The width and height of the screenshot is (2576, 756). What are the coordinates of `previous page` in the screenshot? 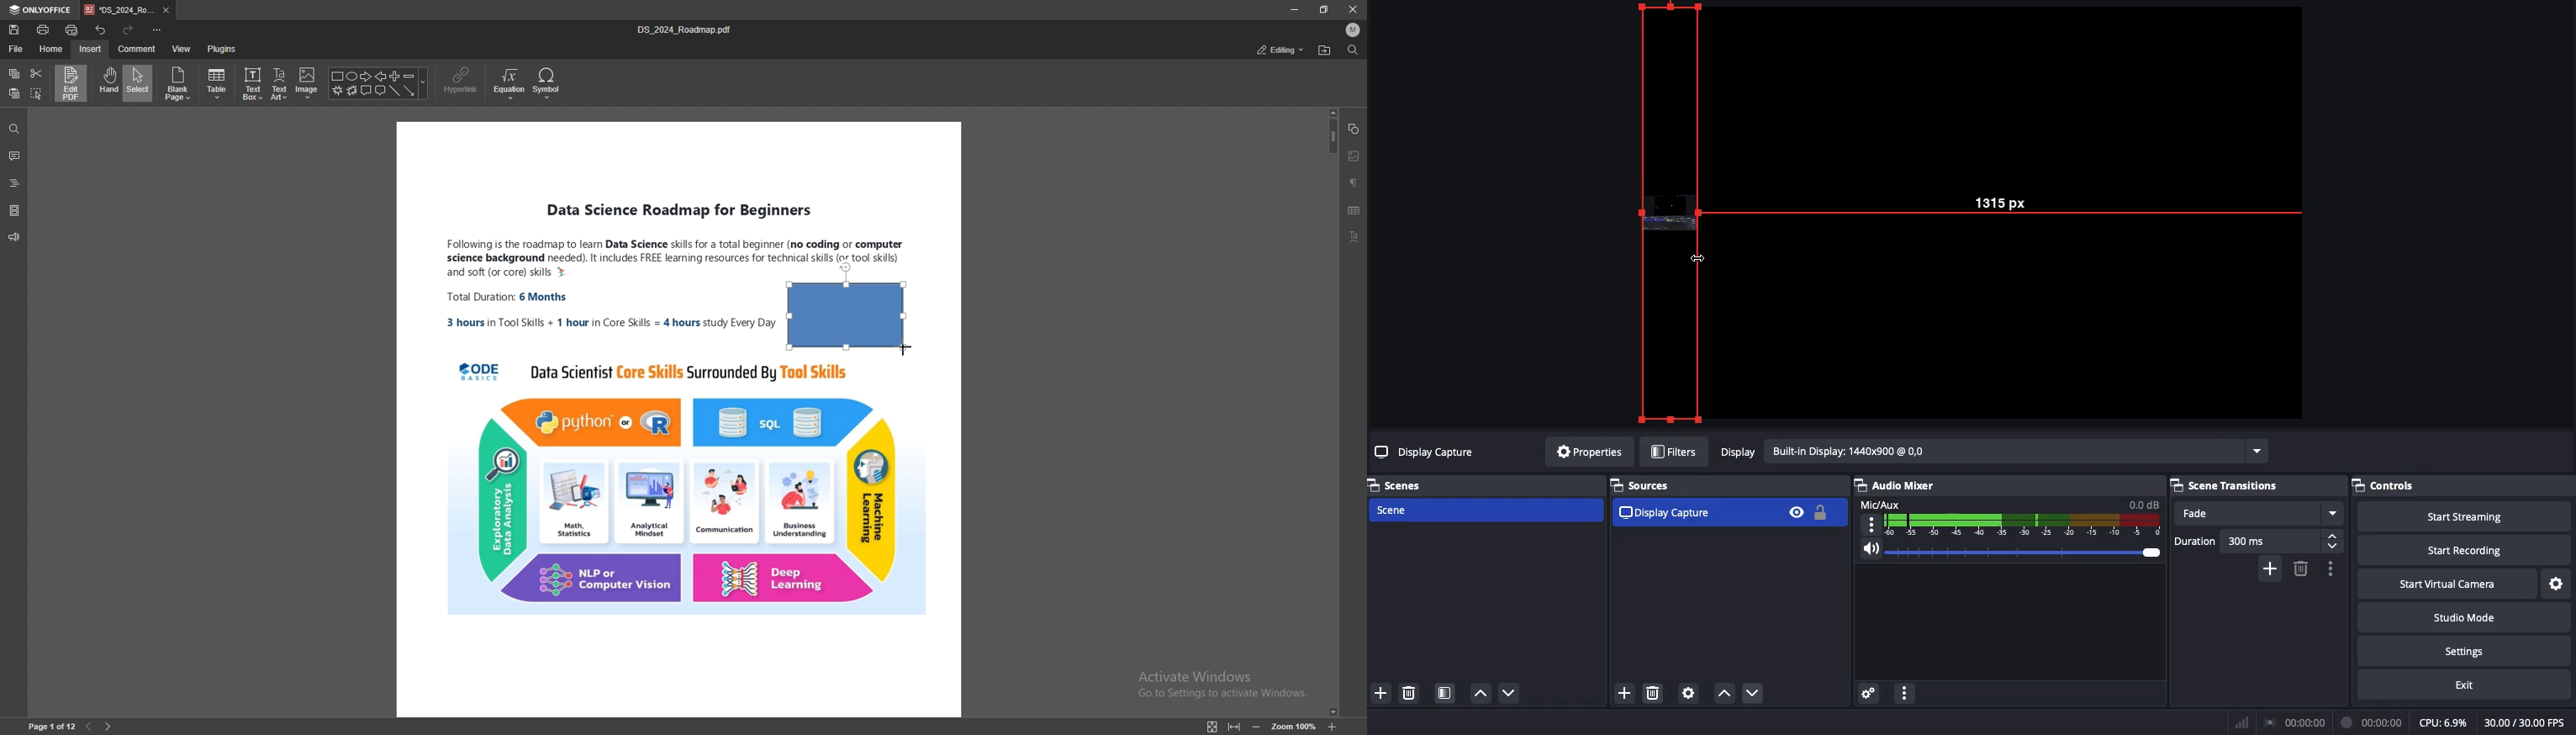 It's located at (90, 725).